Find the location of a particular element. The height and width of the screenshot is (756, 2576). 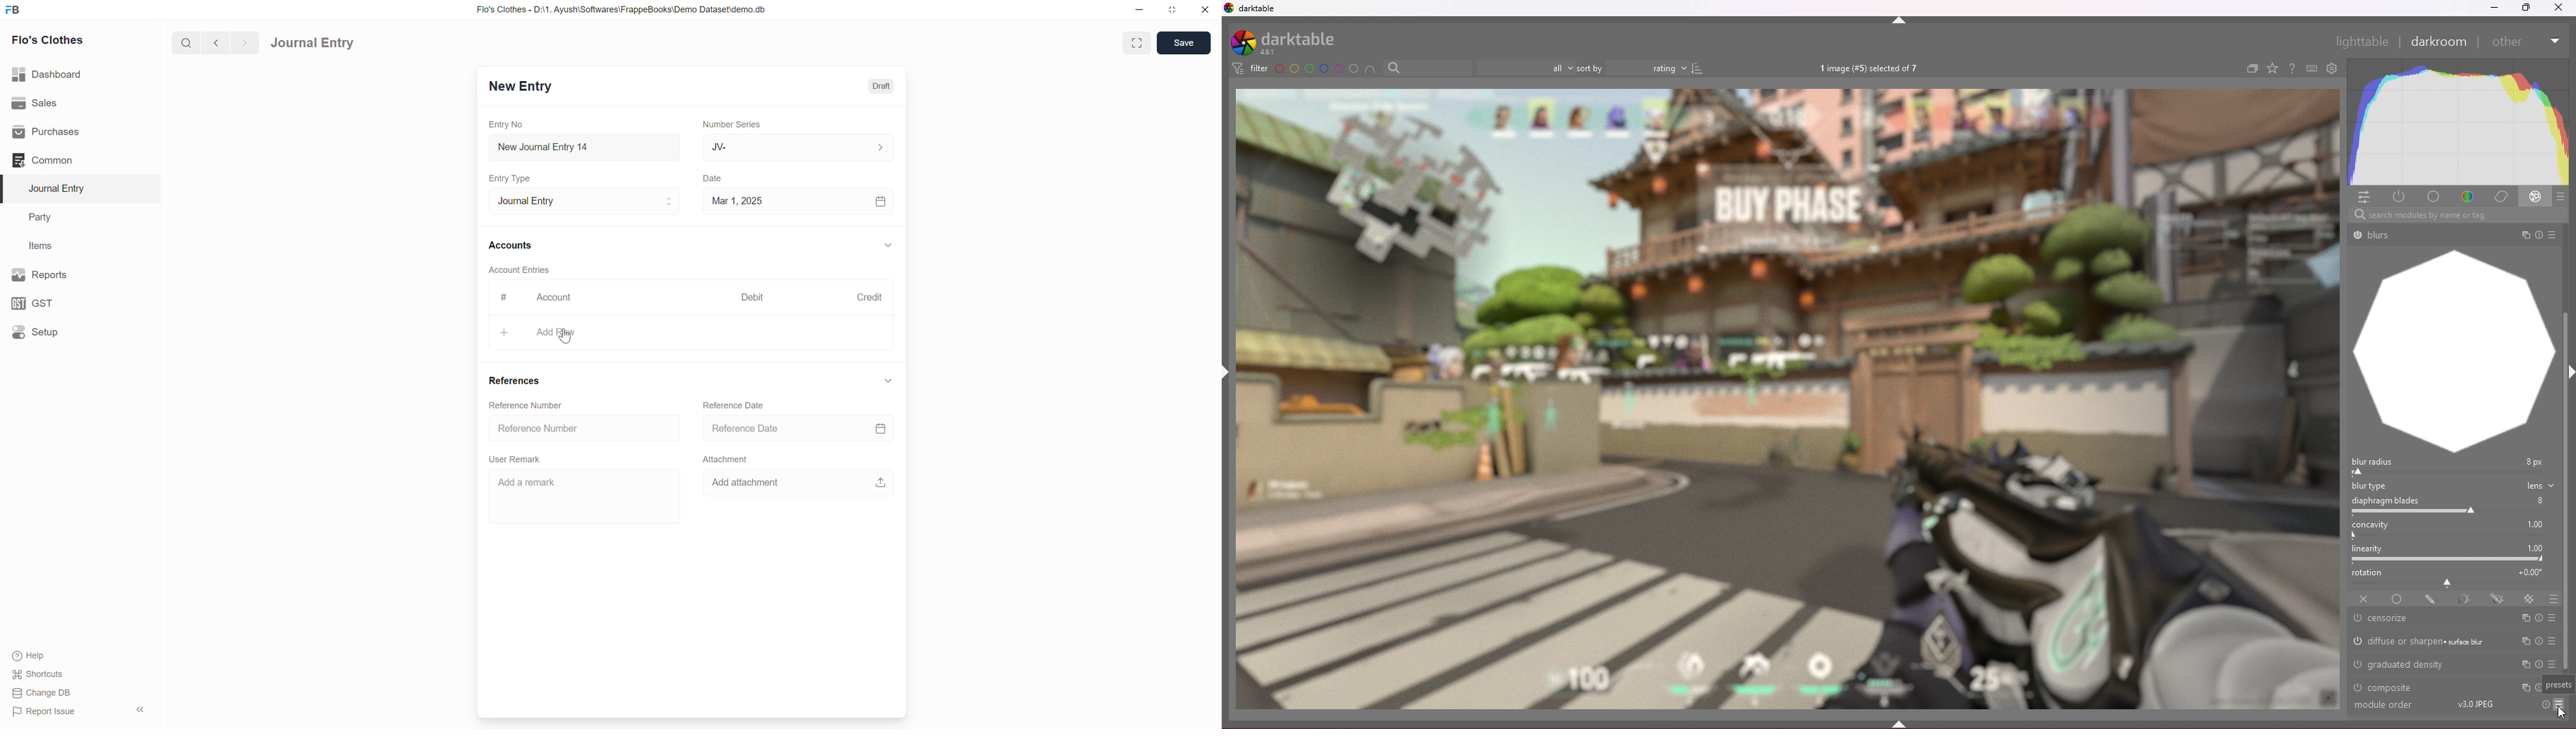

filter by text is located at coordinates (1428, 67).